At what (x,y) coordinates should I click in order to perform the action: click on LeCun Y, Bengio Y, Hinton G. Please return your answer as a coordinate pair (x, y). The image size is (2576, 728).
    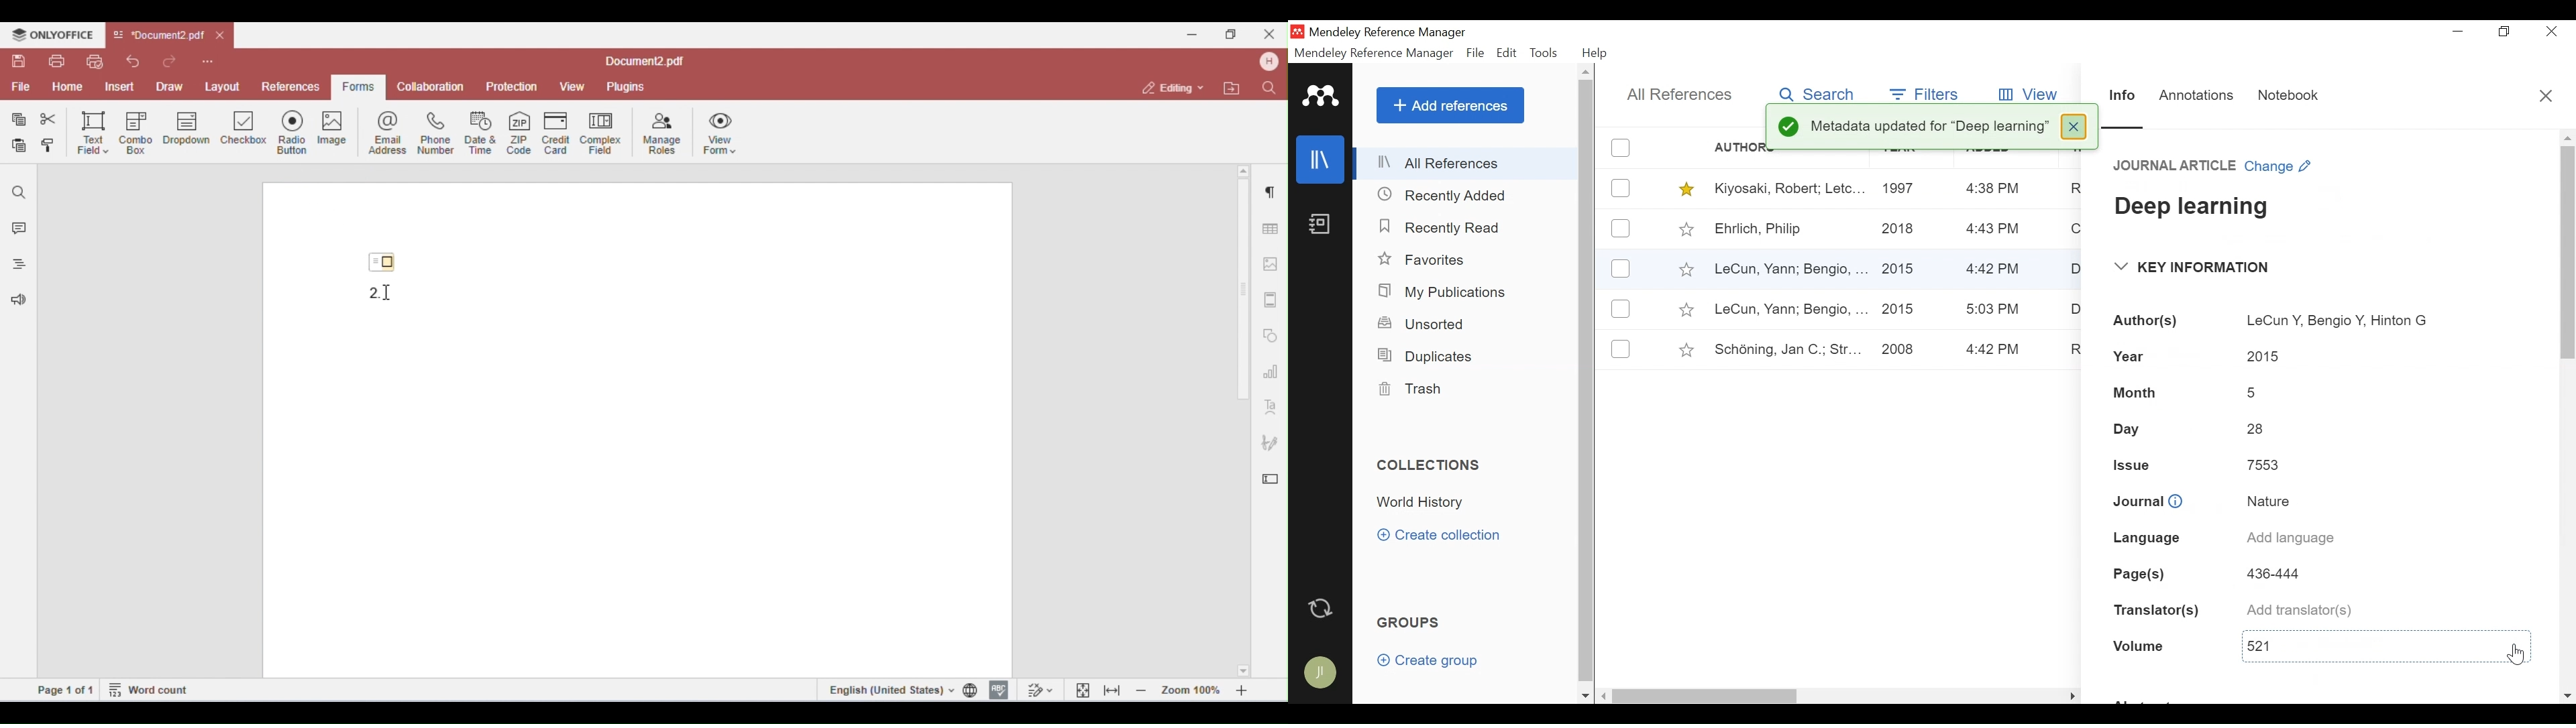
    Looking at the image, I should click on (2335, 321).